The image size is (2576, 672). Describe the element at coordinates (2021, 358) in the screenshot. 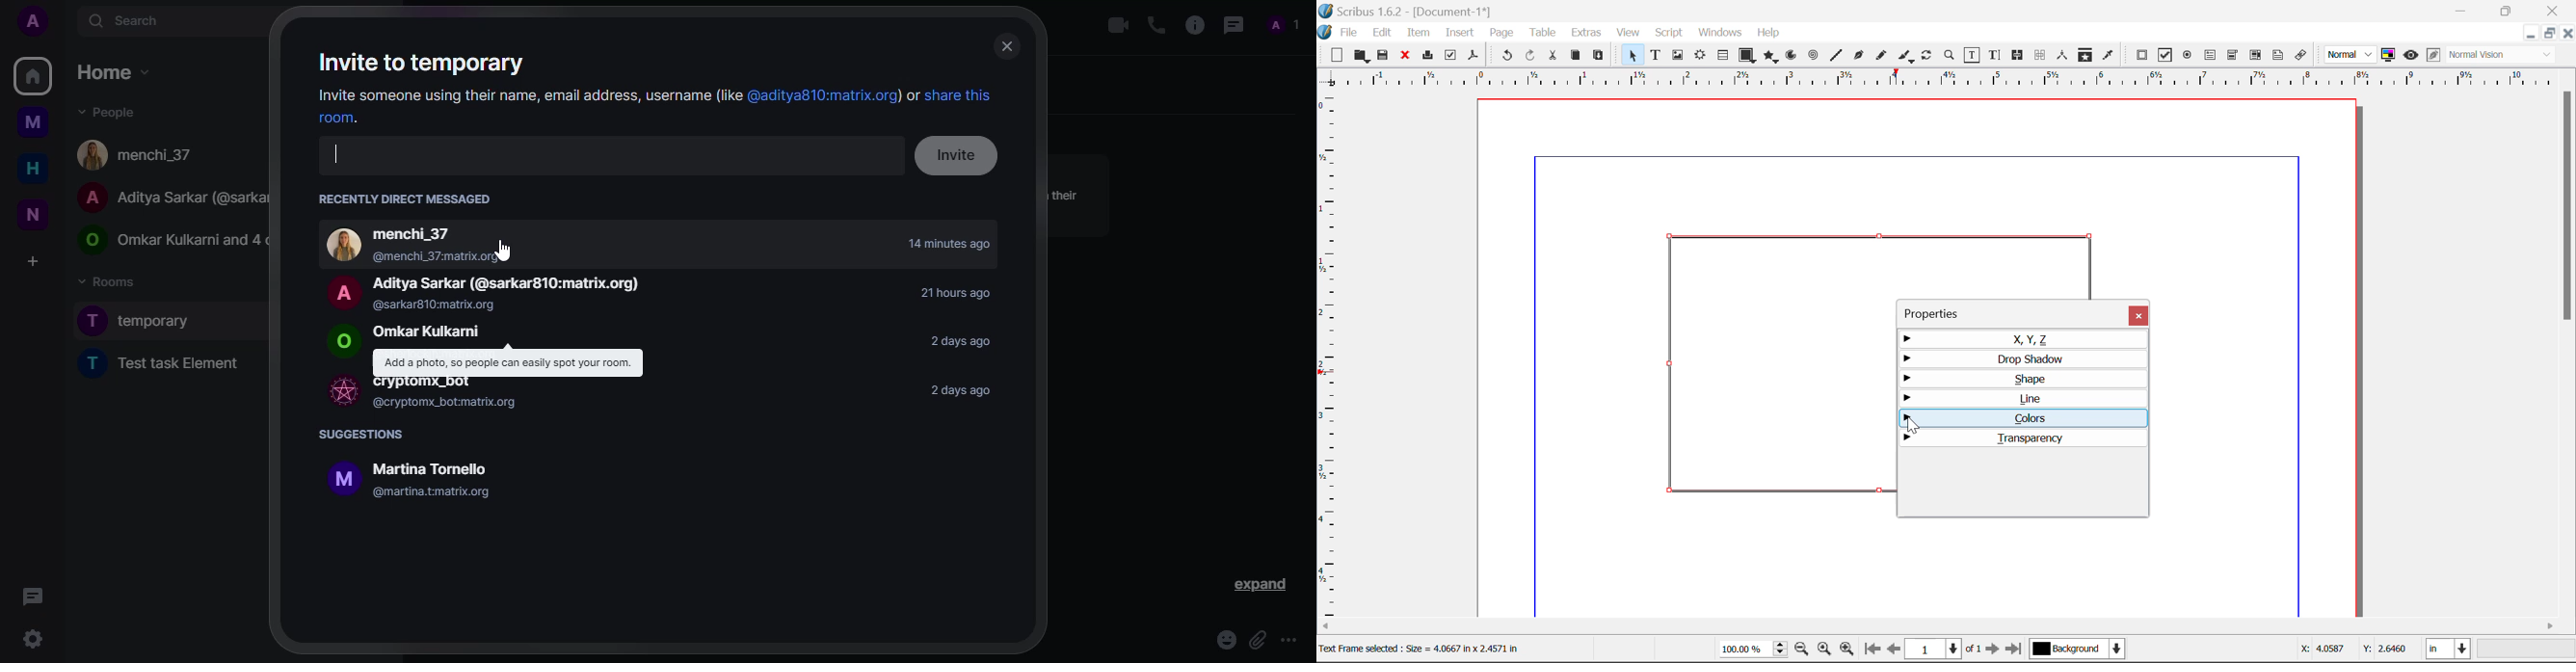

I see `Drop Shadow` at that location.